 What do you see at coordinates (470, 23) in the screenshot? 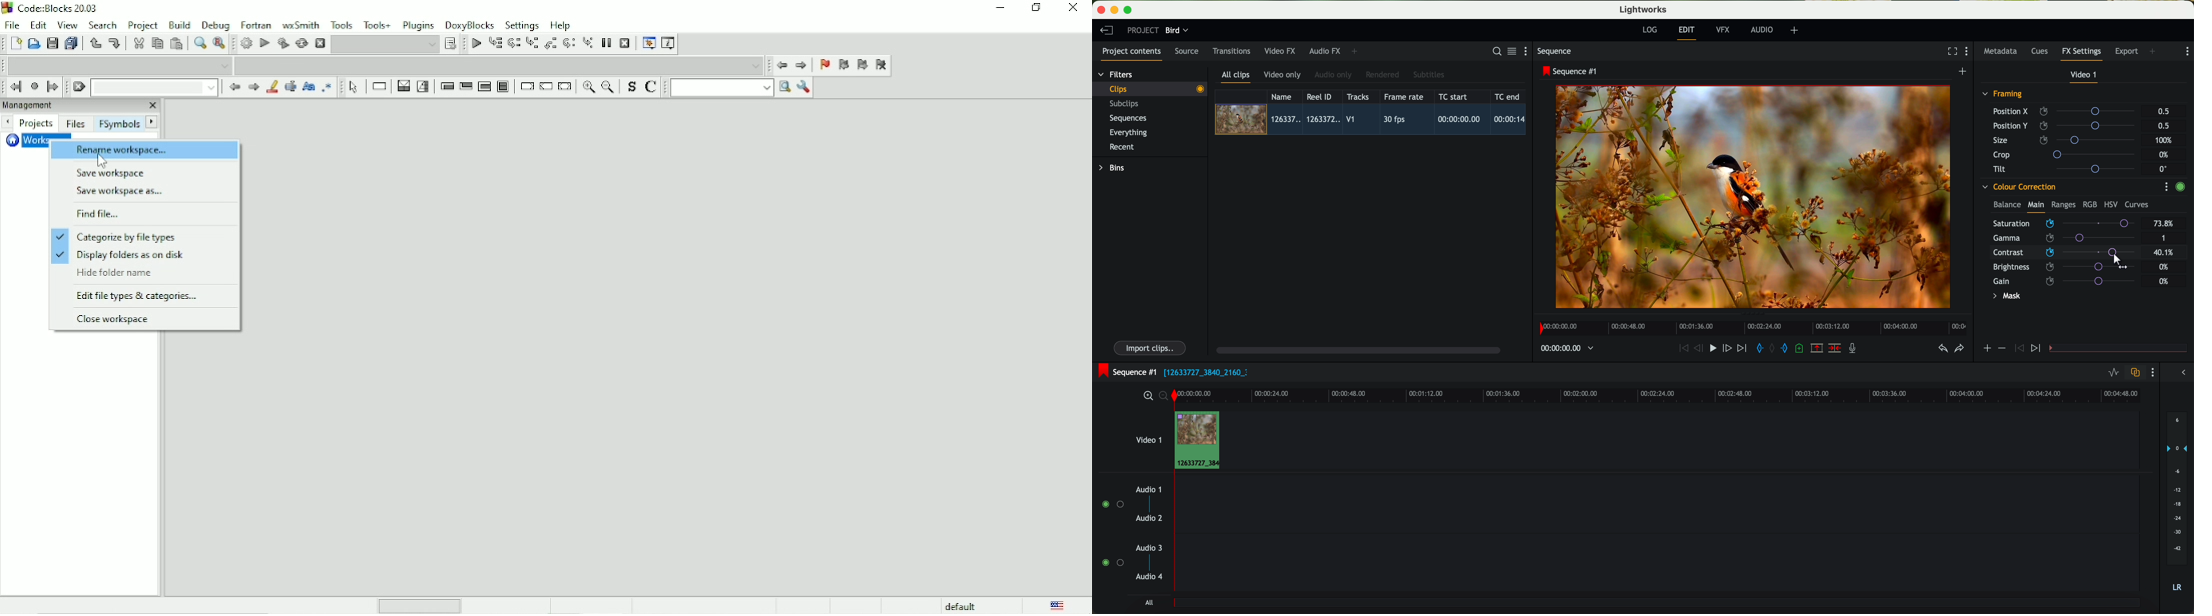
I see `DoxyBlocks` at bounding box center [470, 23].